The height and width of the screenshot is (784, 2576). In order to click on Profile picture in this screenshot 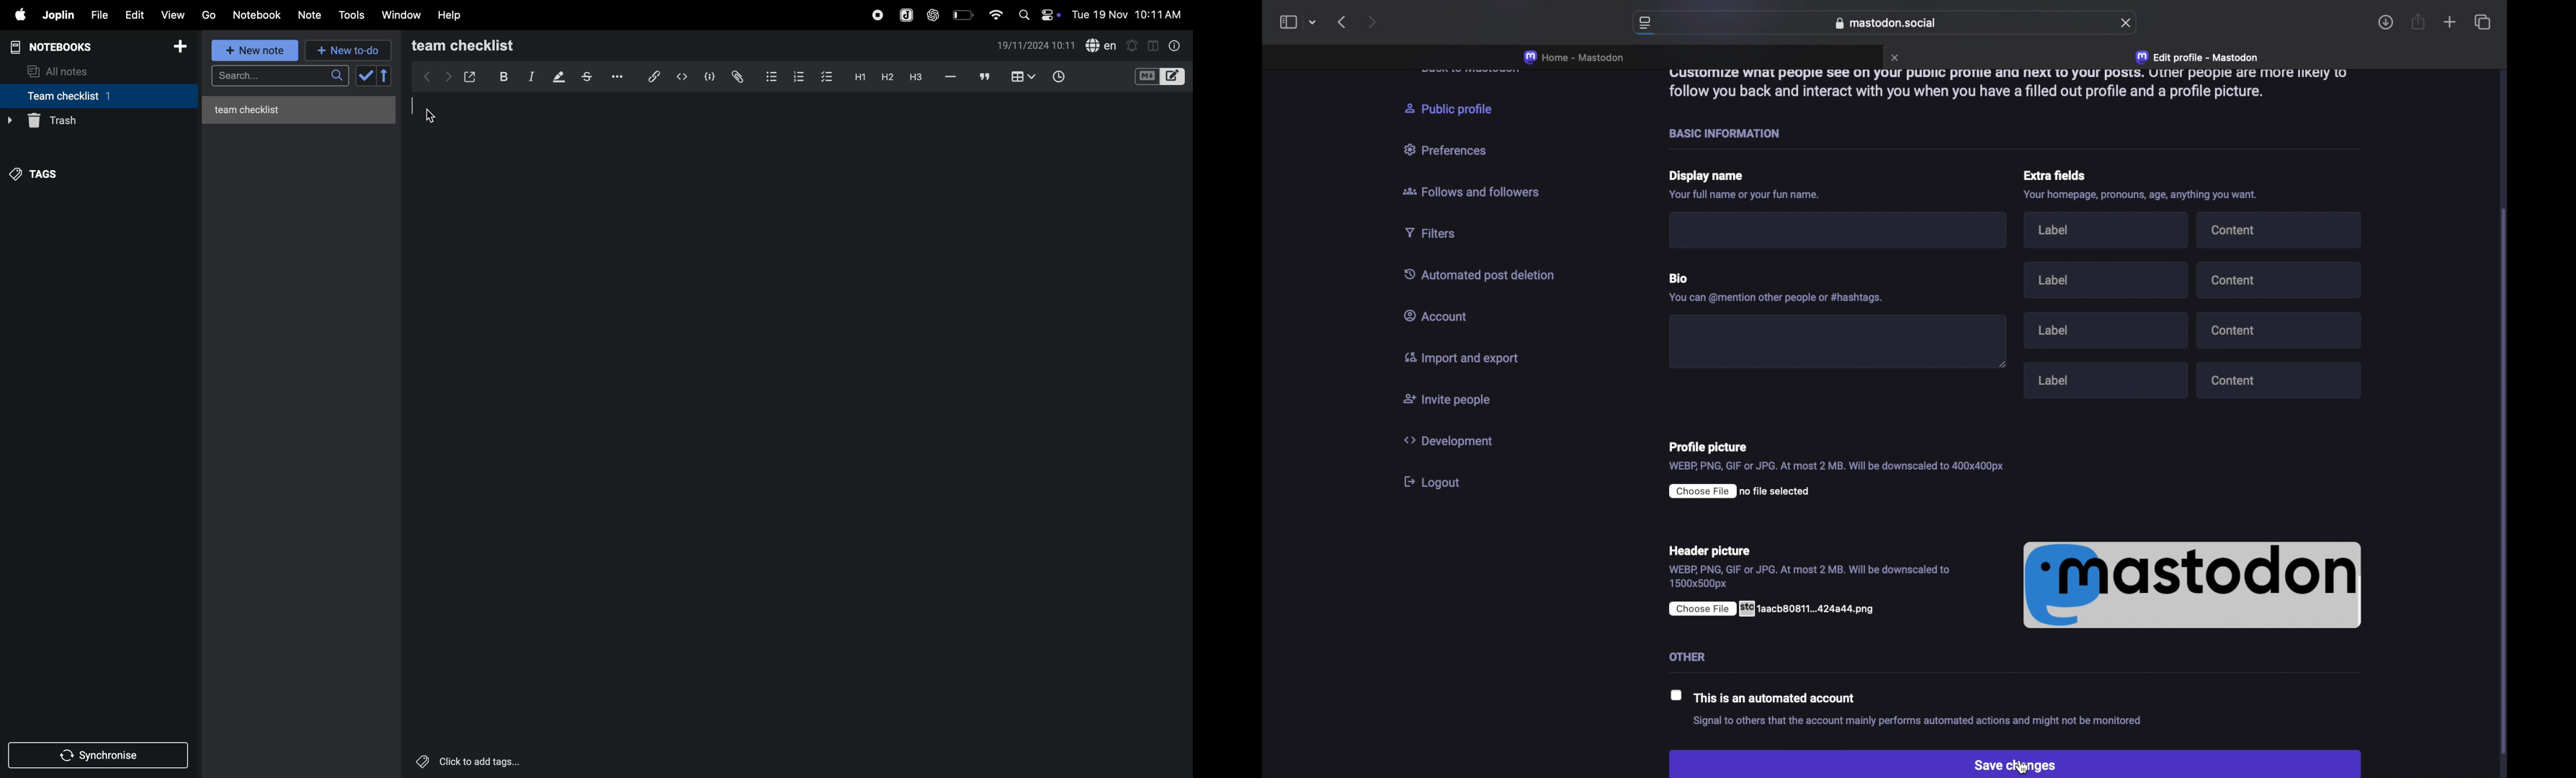, I will do `click(1713, 448)`.